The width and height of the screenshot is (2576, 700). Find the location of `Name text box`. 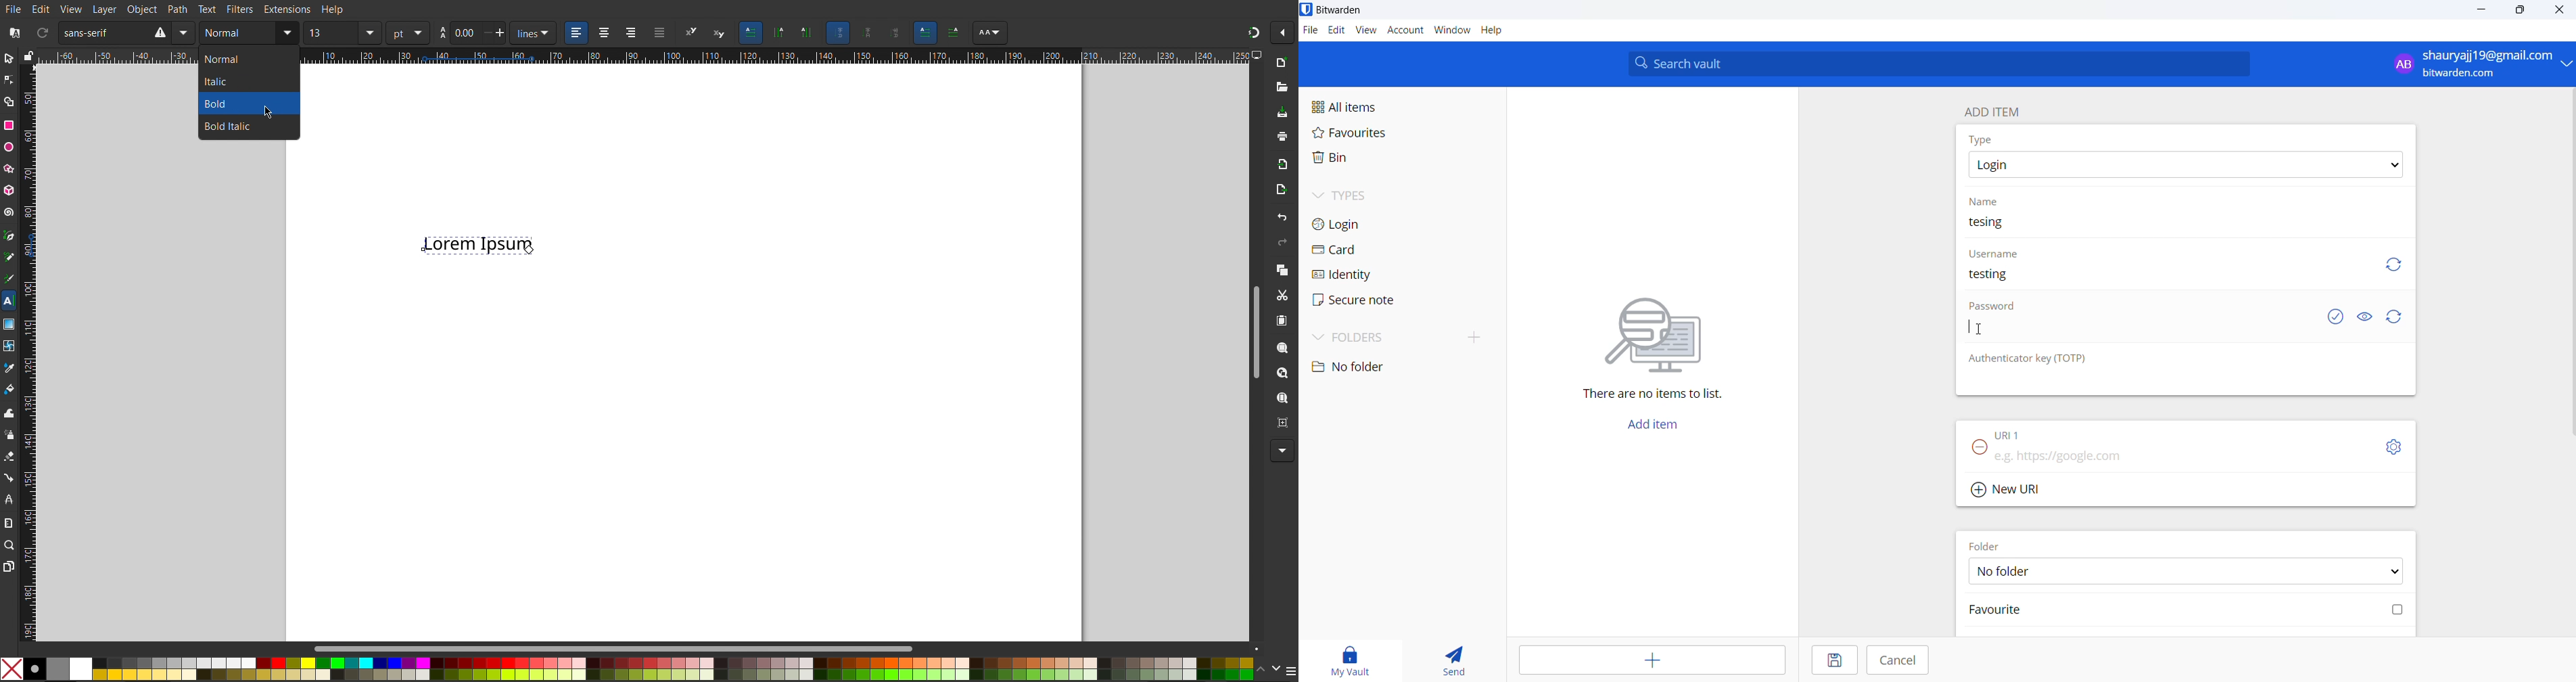

Name text box is located at coordinates (2179, 226).